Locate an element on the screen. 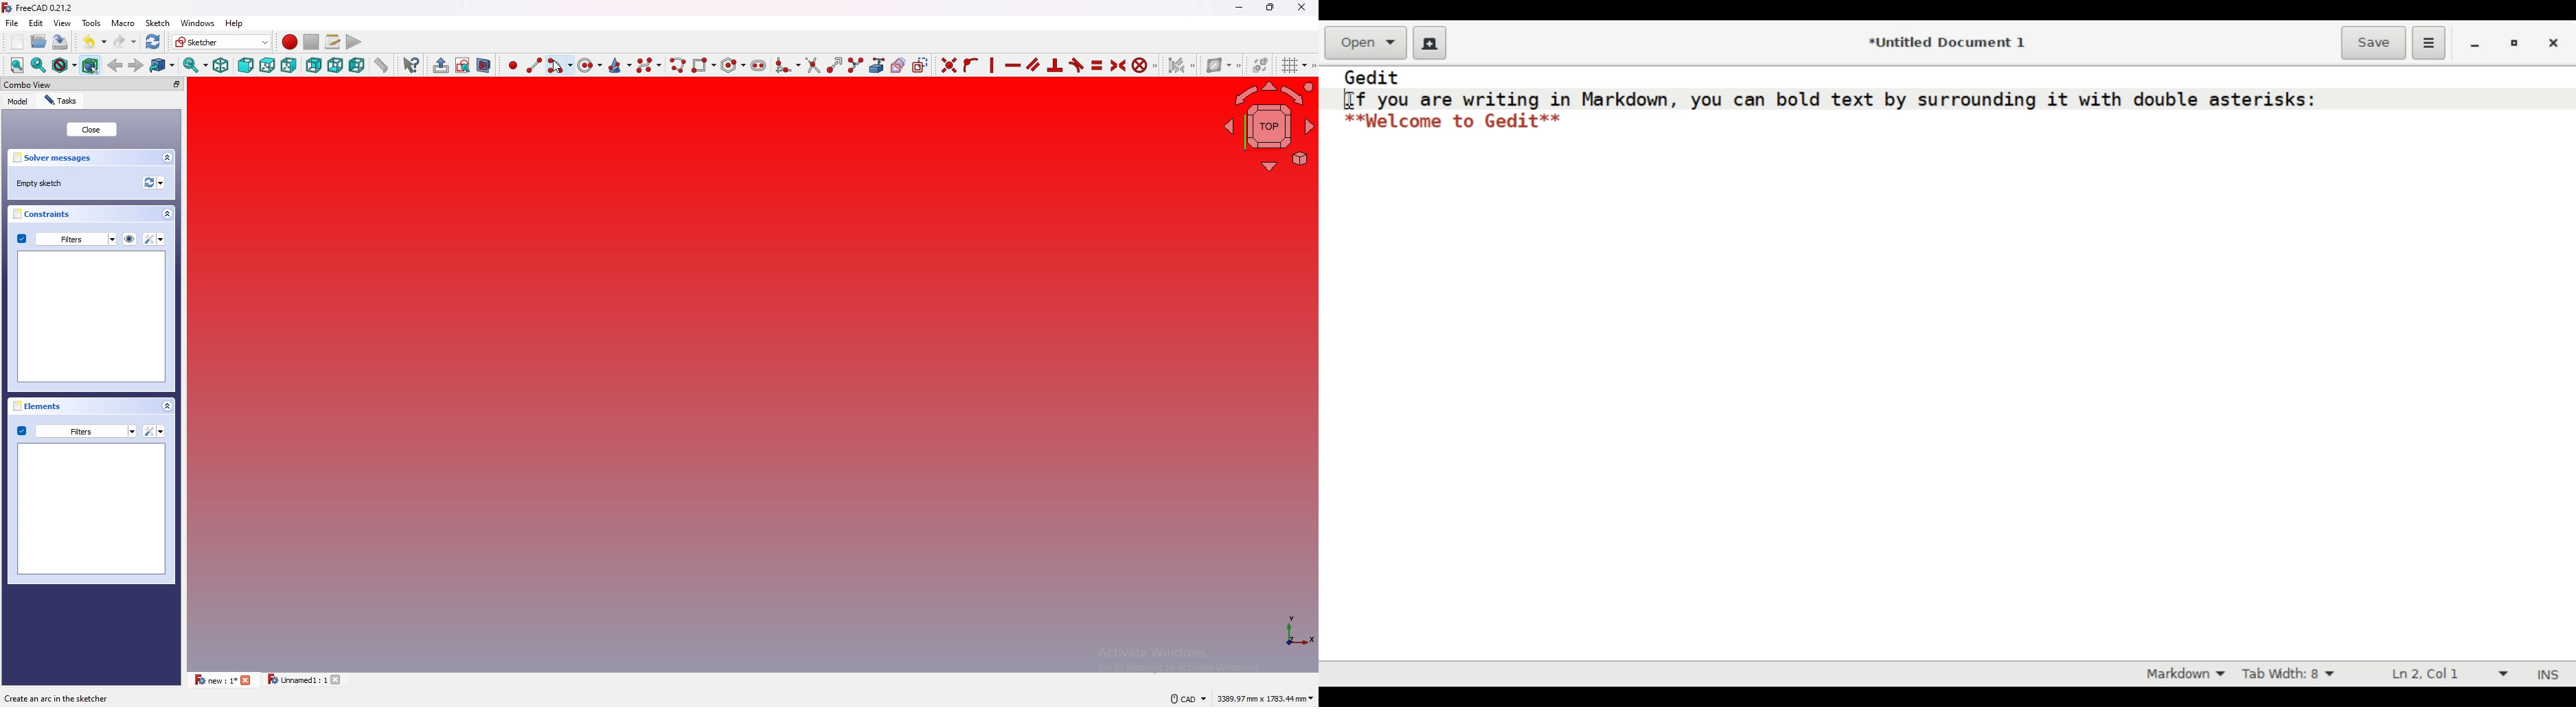 The image size is (2576, 728). create point is located at coordinates (513, 65).